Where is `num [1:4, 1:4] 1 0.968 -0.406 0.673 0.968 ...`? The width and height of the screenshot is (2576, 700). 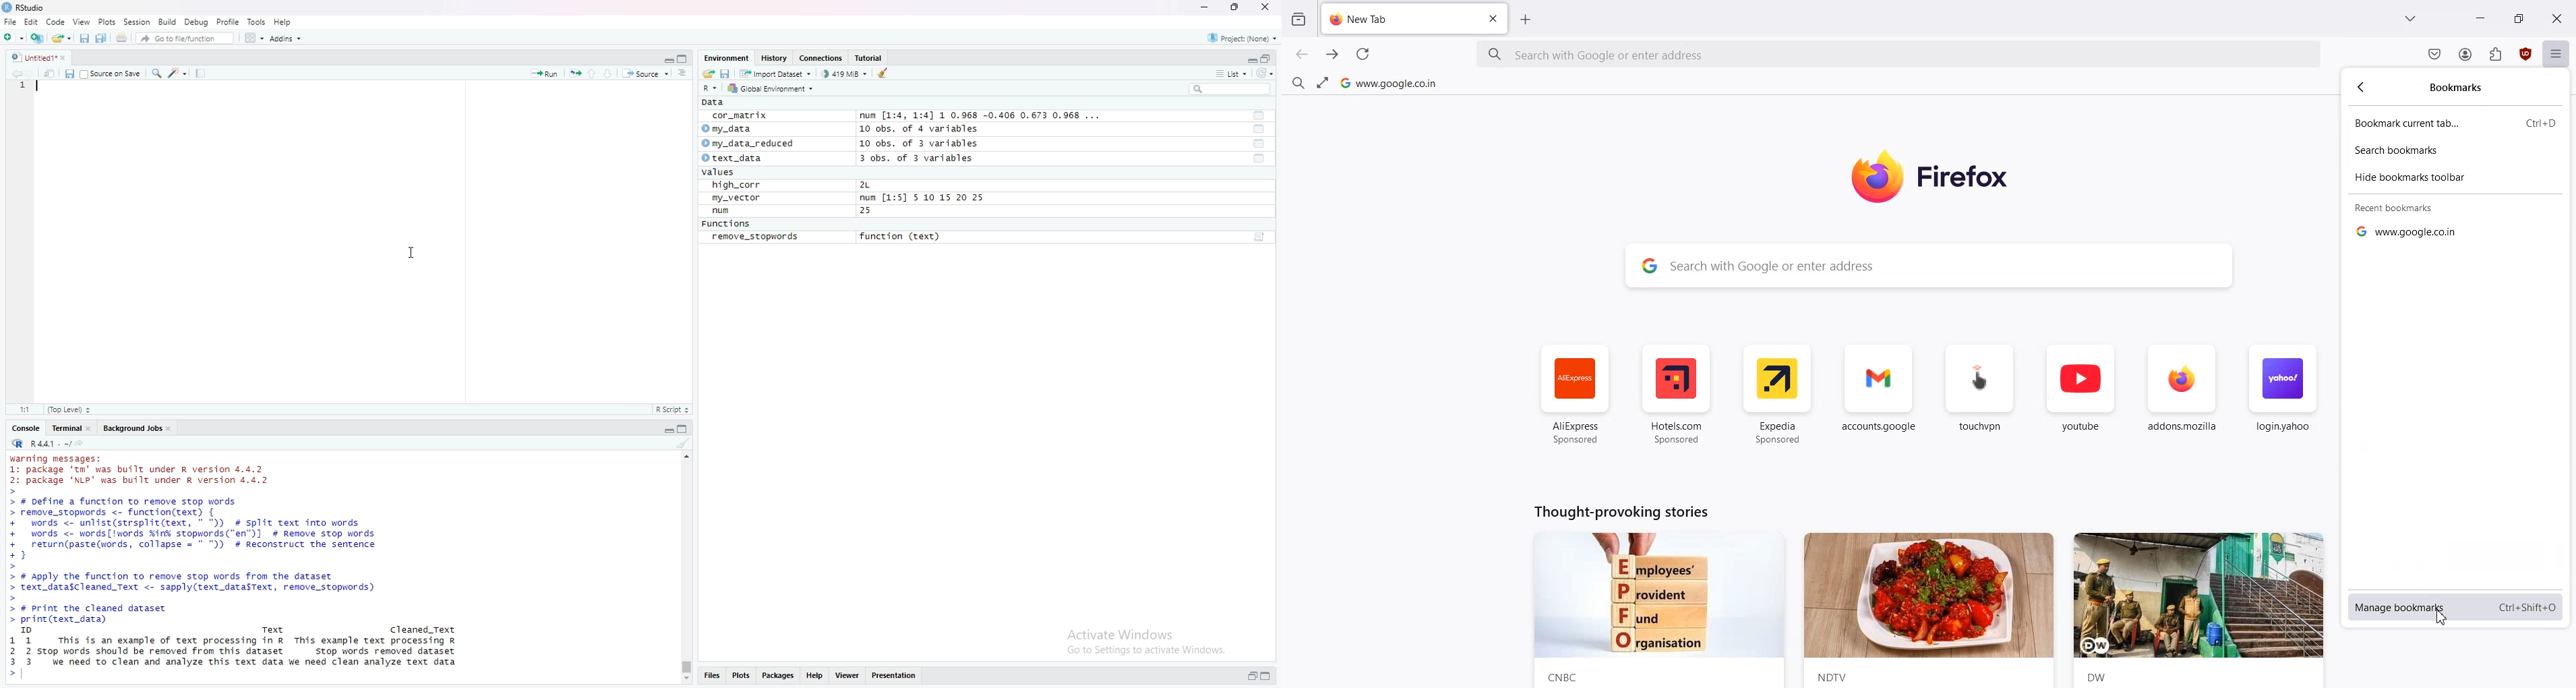 num [1:4, 1:4] 1 0.968 -0.406 0.673 0.968 ... is located at coordinates (981, 114).